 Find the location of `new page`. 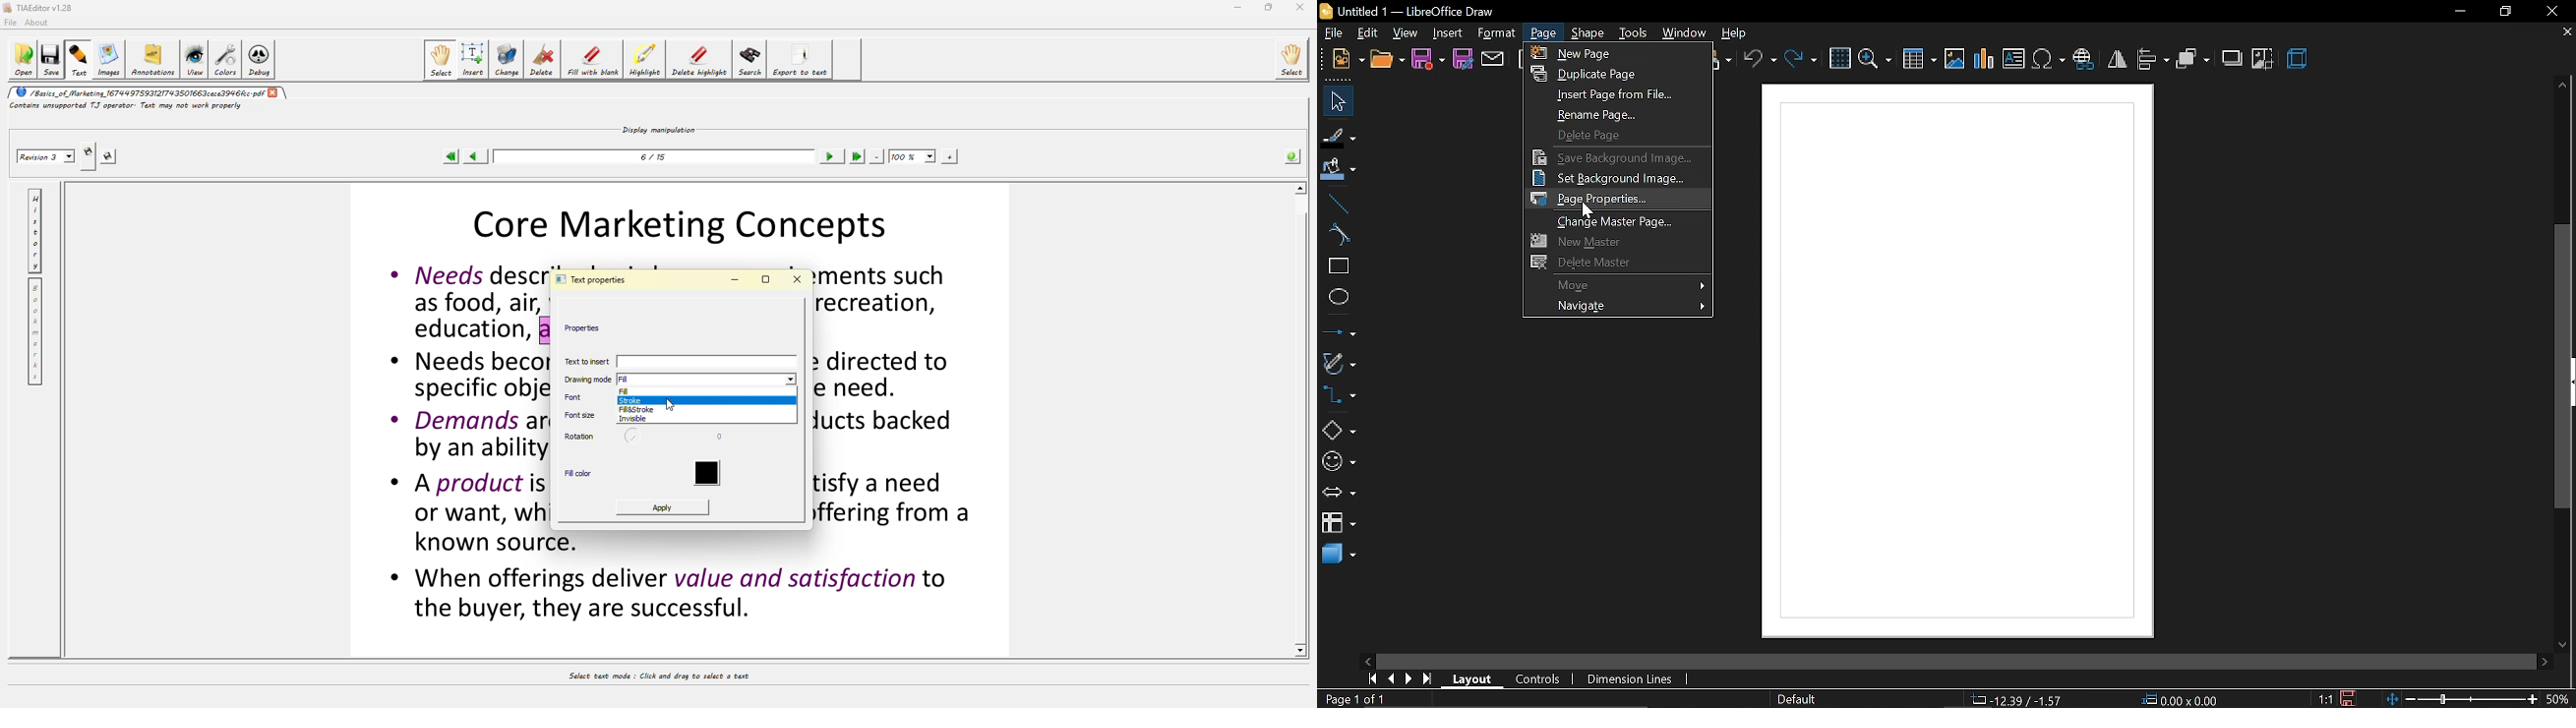

new page is located at coordinates (1614, 53).